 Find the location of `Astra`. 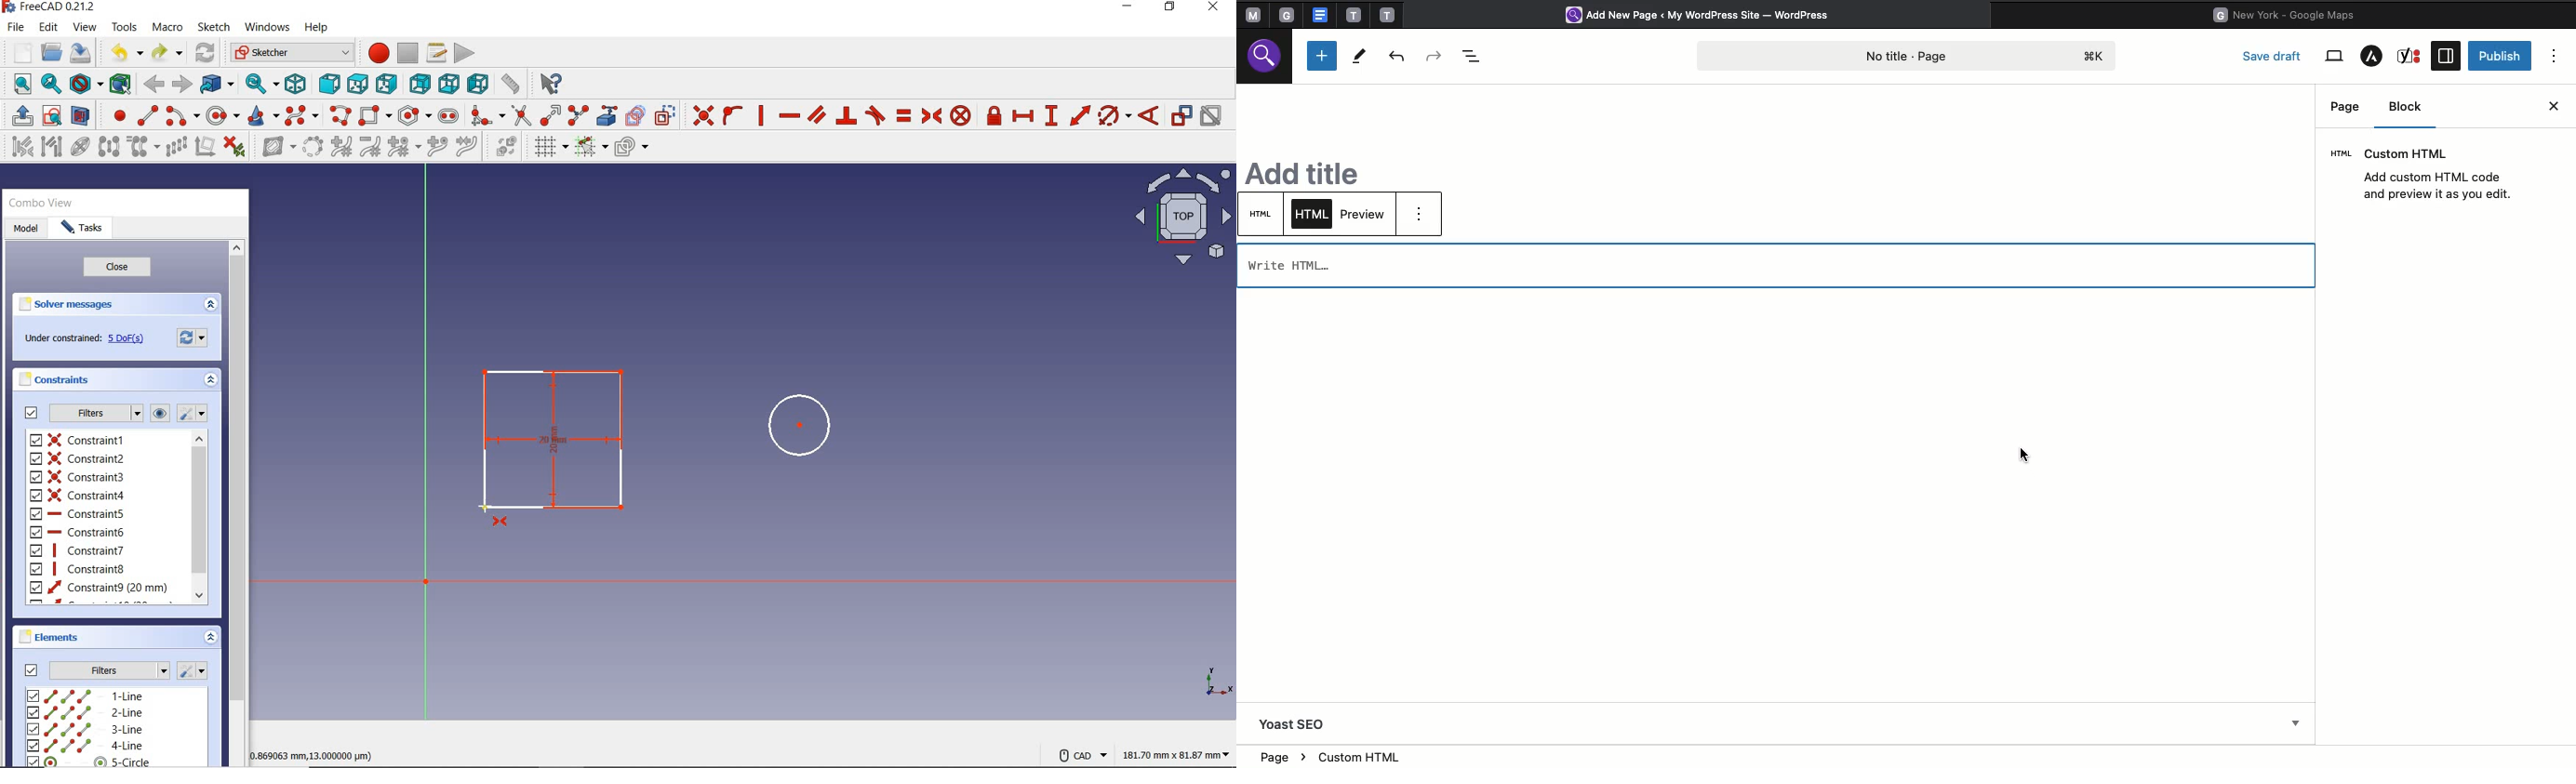

Astra is located at coordinates (2371, 58).